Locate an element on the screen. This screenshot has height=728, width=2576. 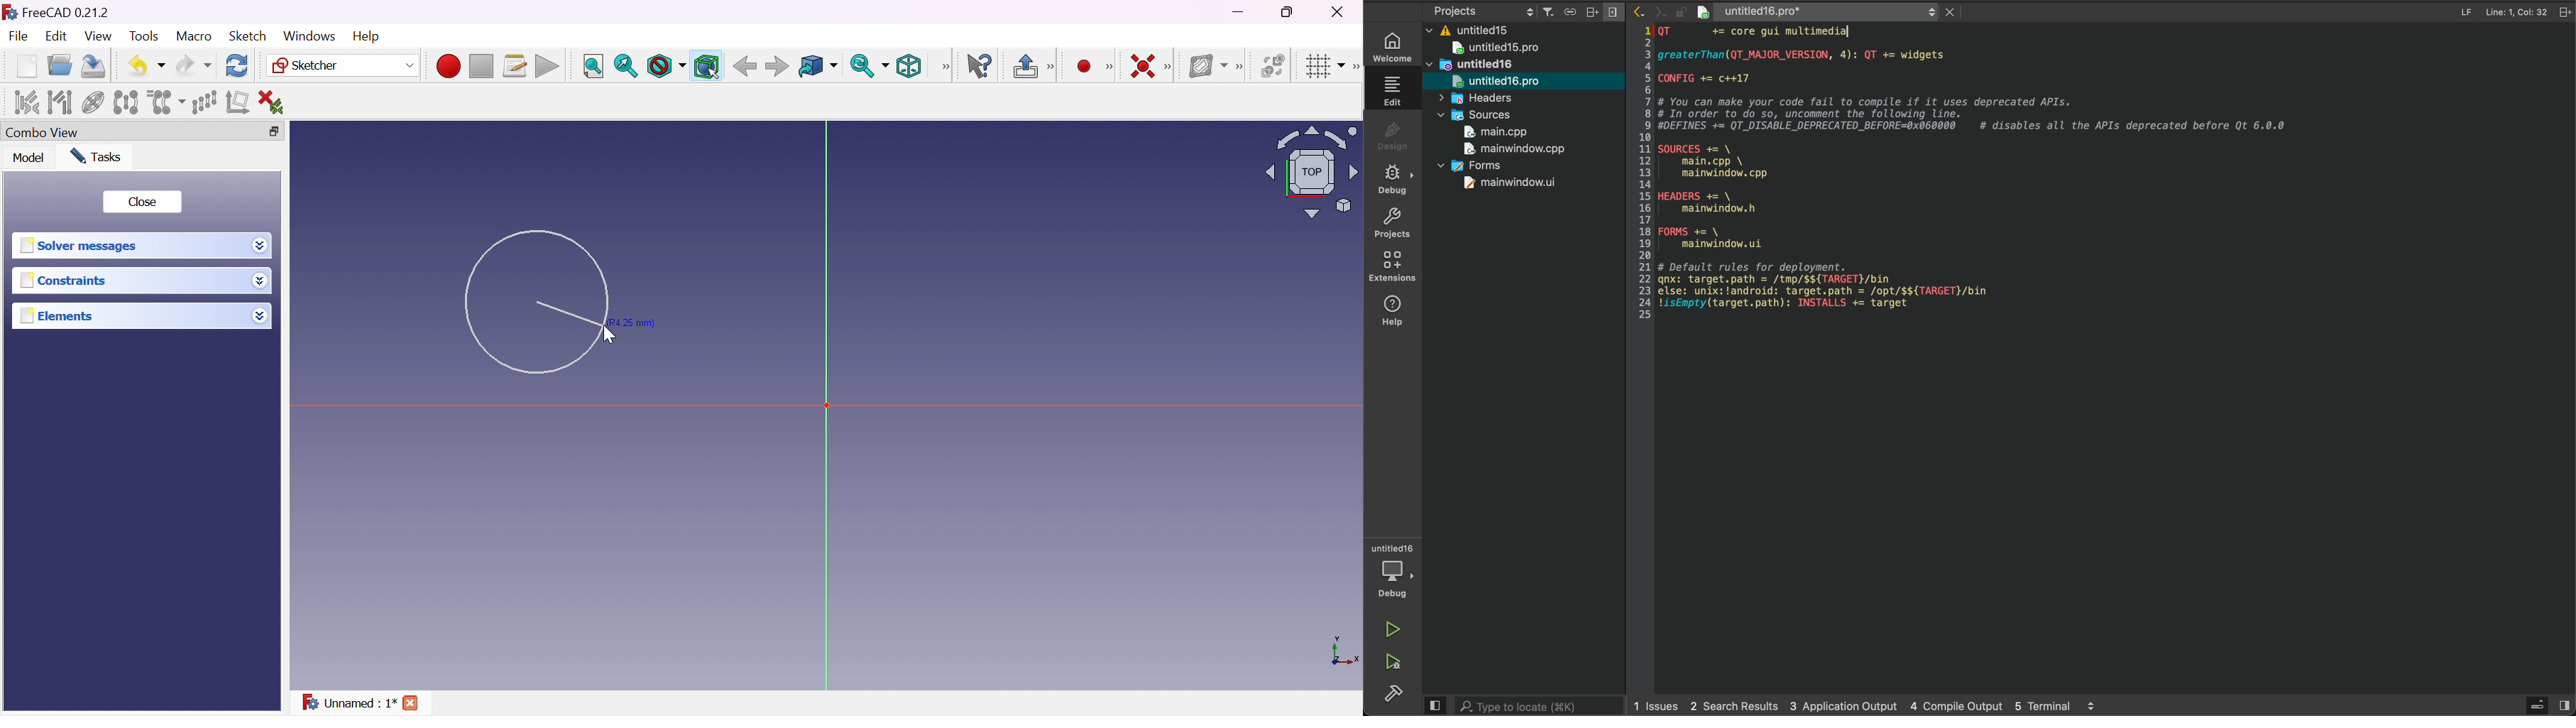
Elements is located at coordinates (59, 315).